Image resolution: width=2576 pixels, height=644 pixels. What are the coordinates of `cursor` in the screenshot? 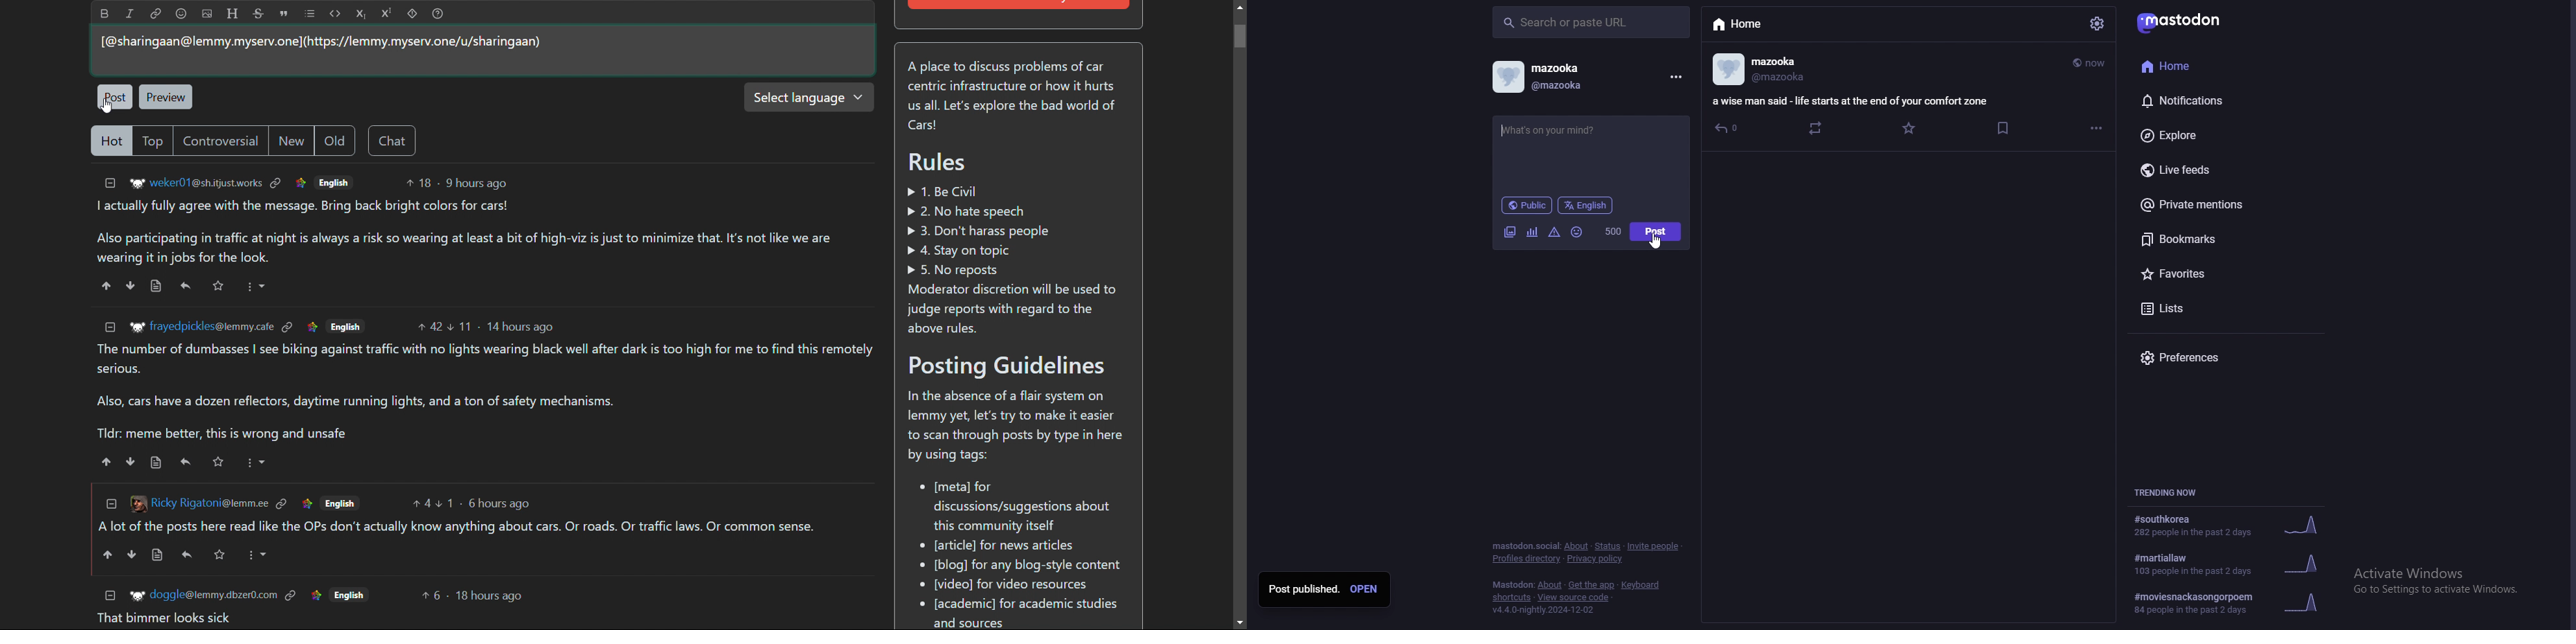 It's located at (1655, 240).